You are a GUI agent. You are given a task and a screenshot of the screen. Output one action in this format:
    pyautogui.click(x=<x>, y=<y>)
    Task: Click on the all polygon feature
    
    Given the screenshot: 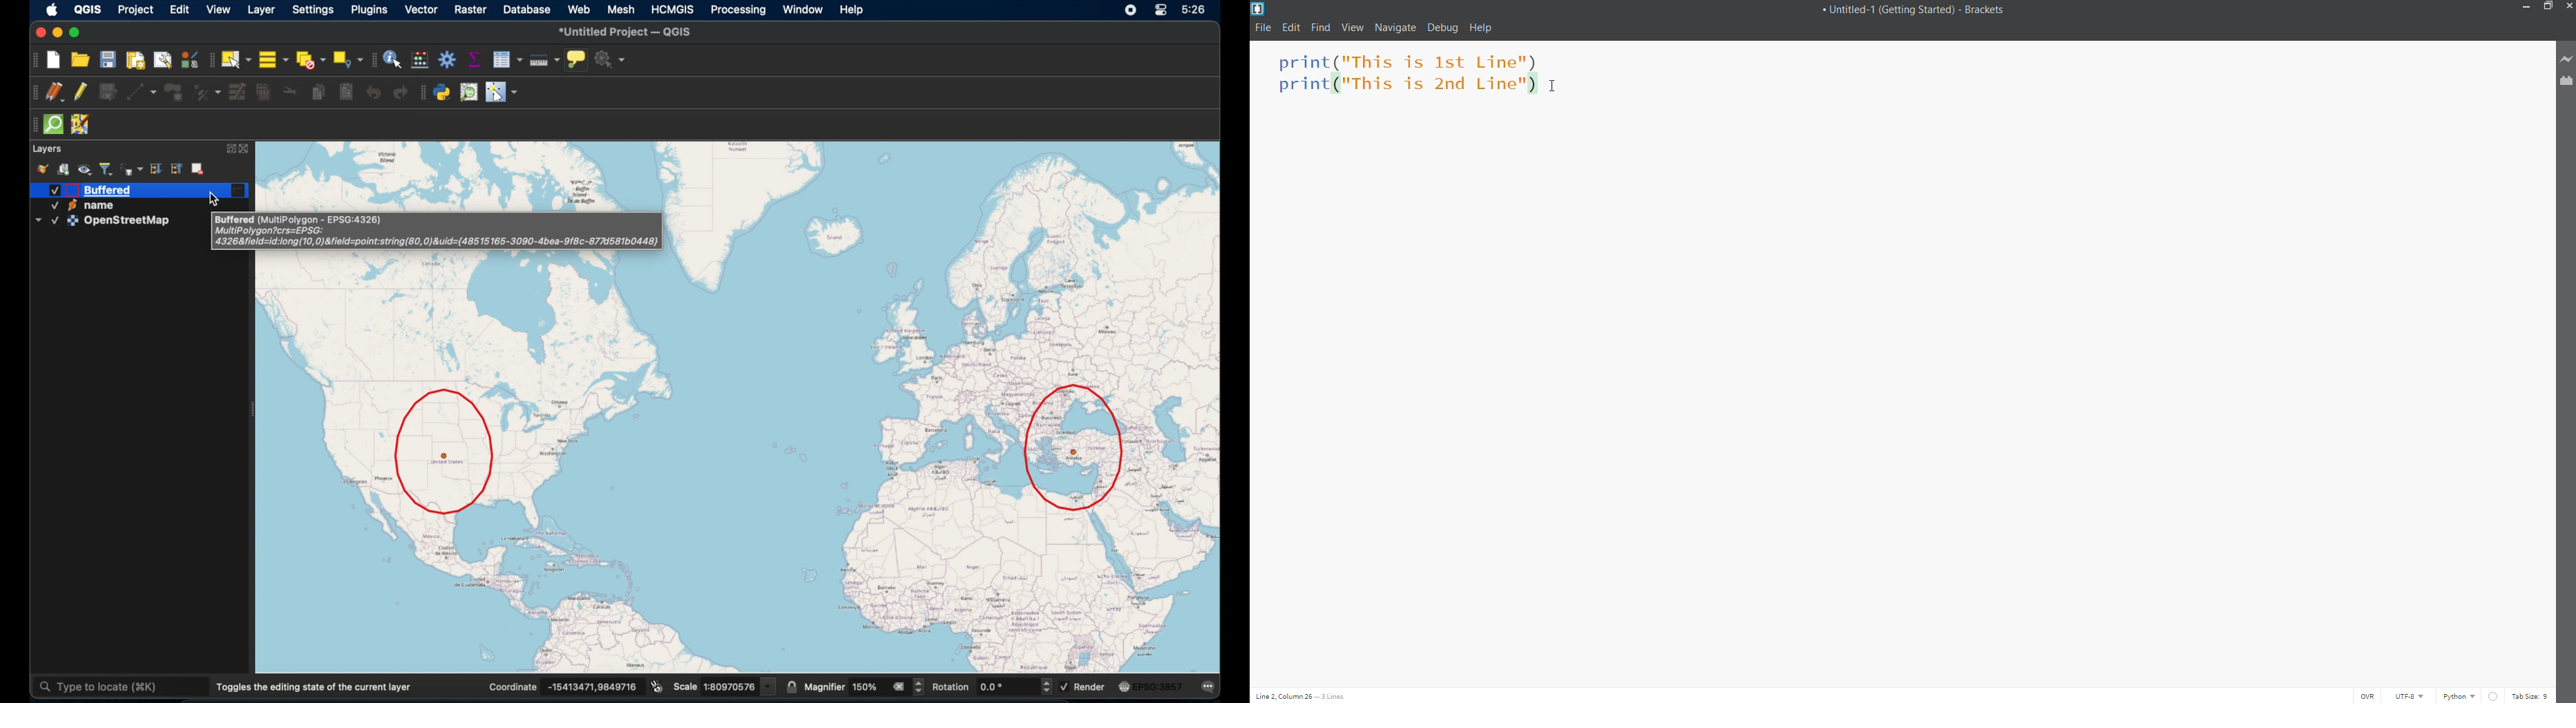 What is the action you would take?
    pyautogui.click(x=174, y=92)
    